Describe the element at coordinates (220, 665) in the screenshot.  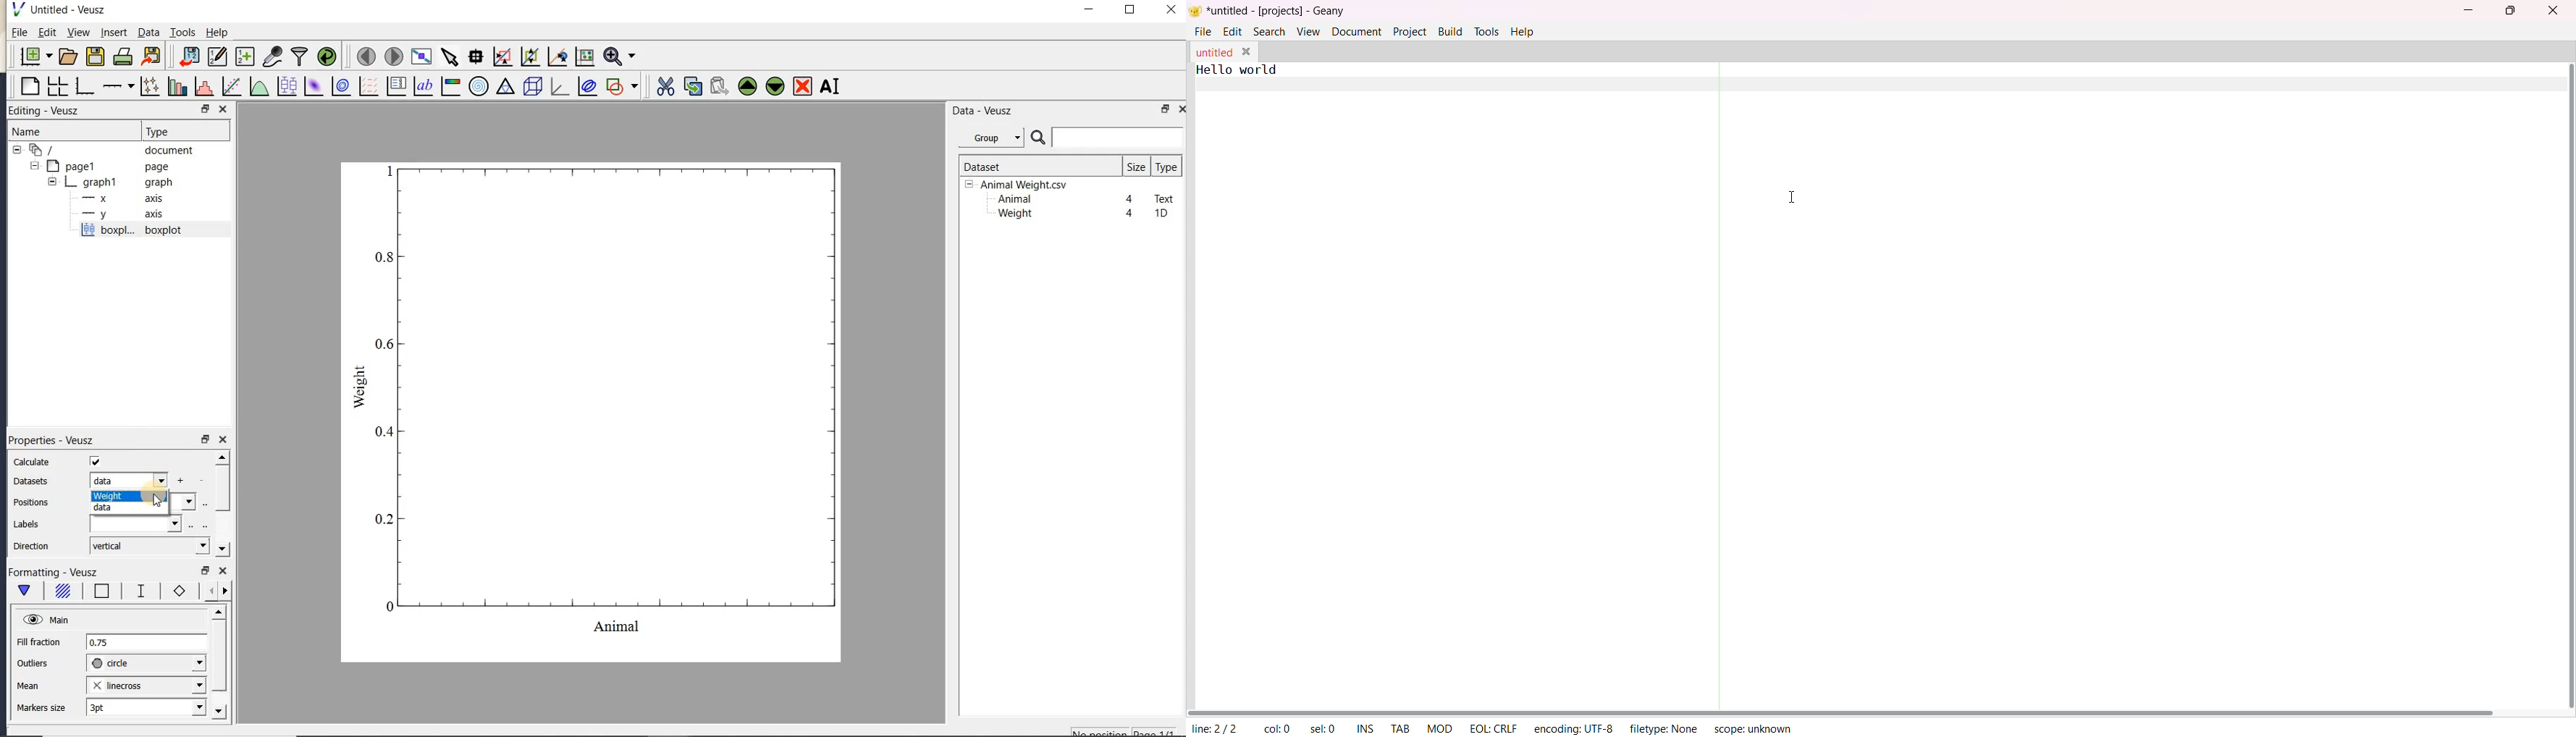
I see `scrollbar` at that location.